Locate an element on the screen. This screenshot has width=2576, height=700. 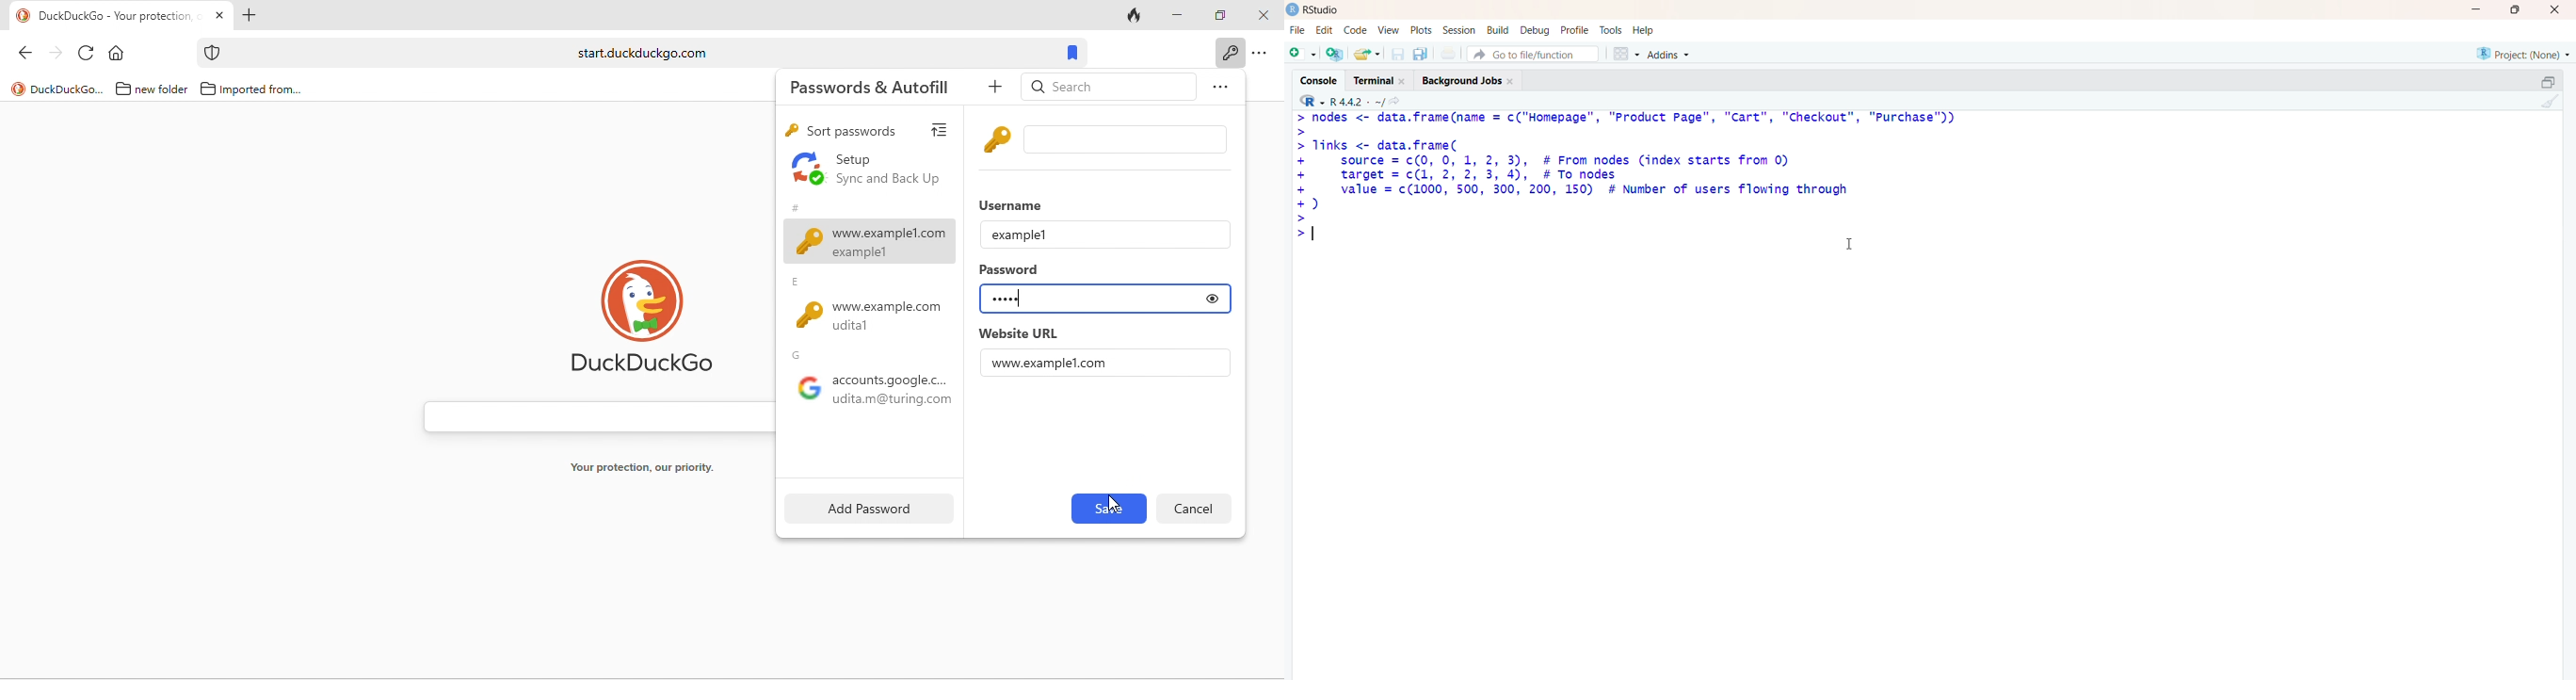
minimize is located at coordinates (2474, 10).